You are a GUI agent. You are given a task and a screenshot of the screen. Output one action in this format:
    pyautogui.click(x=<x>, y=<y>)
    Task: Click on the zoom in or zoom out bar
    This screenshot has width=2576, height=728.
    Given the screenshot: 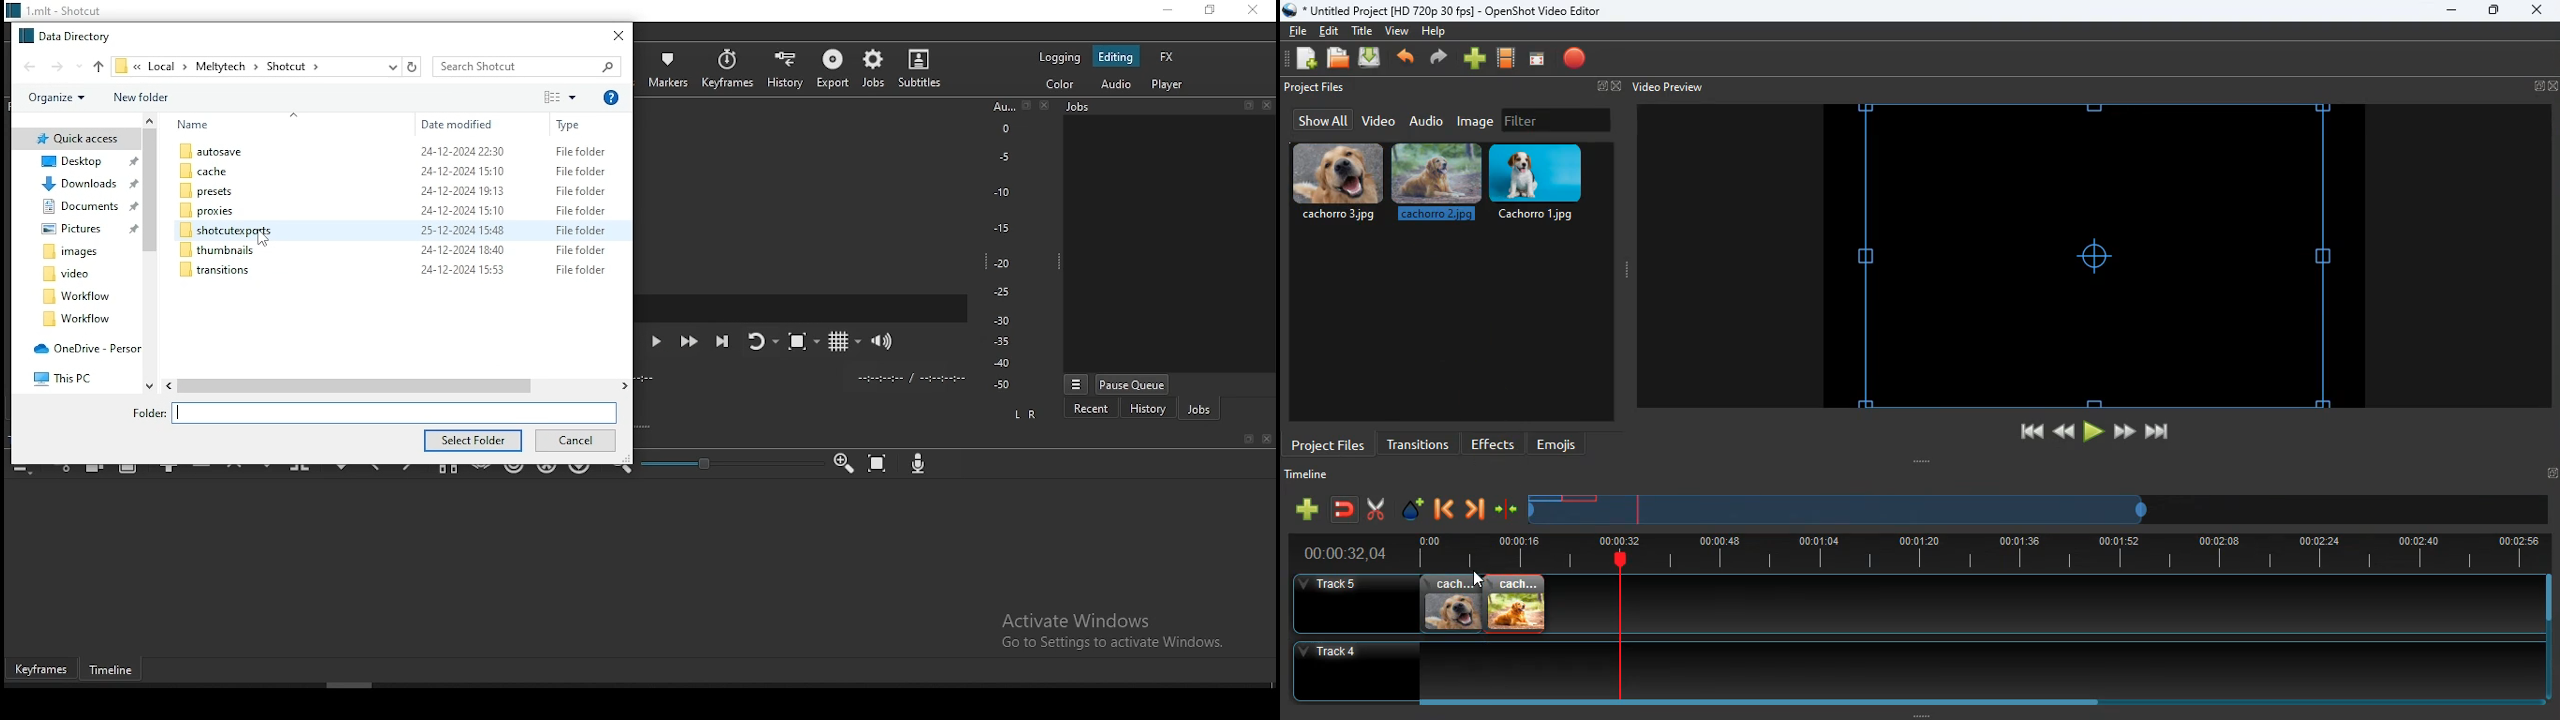 What is the action you would take?
    pyautogui.click(x=722, y=463)
    